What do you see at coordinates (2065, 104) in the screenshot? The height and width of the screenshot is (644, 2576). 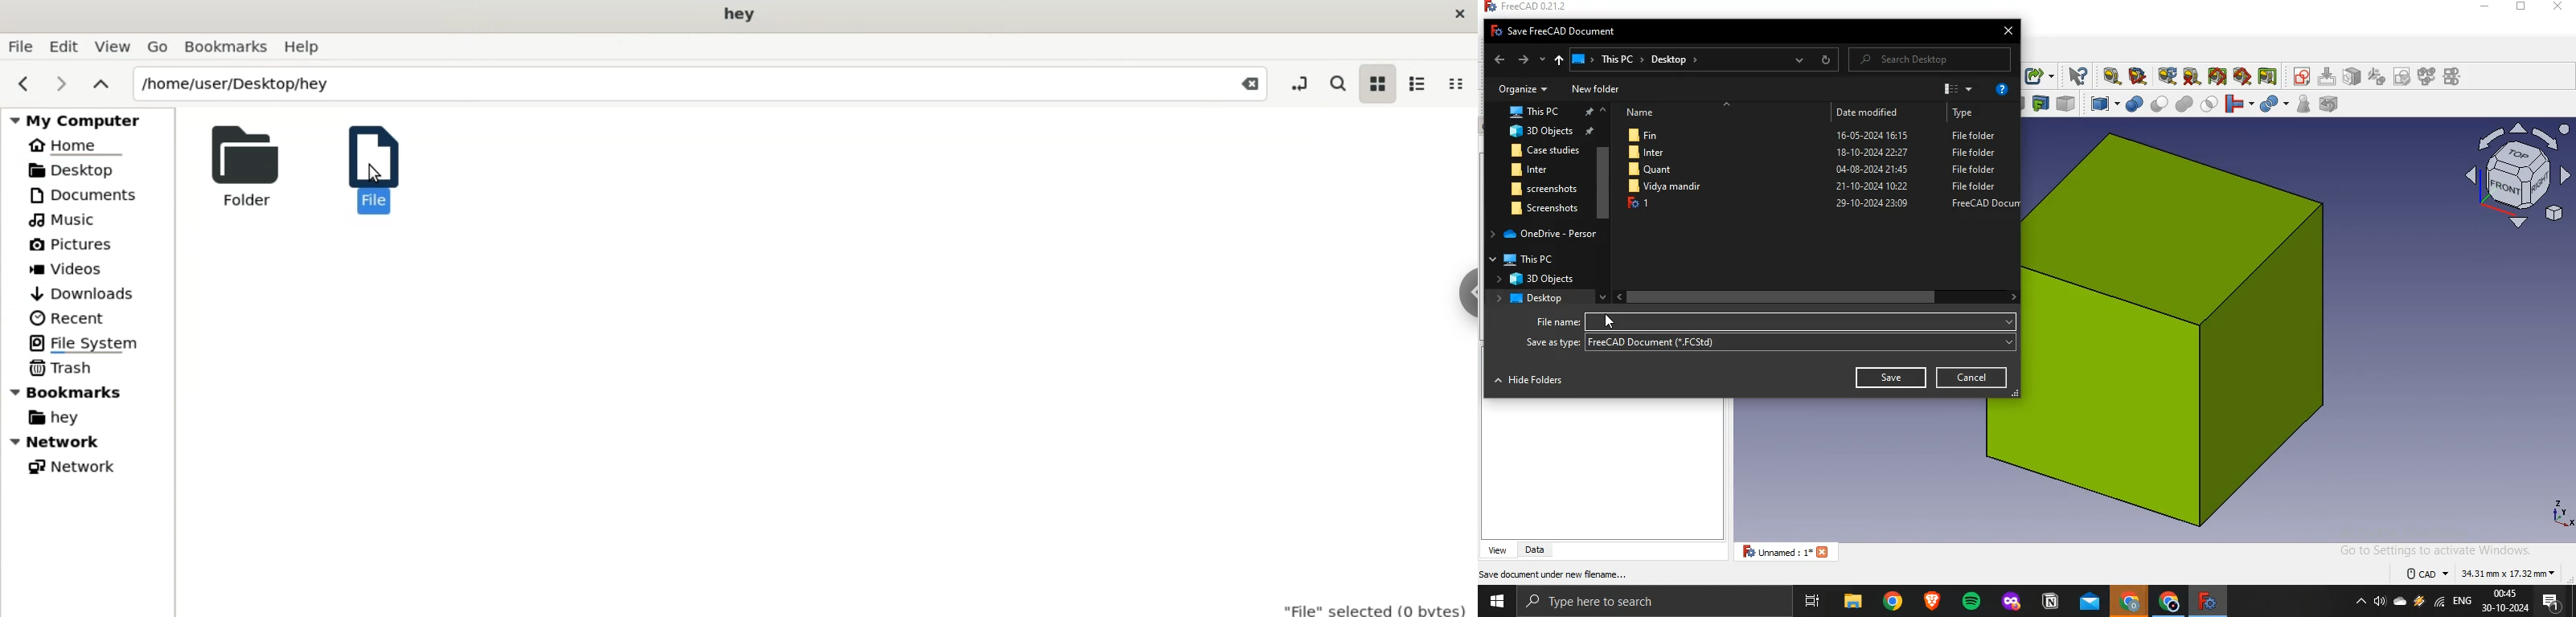 I see `color per face` at bounding box center [2065, 104].